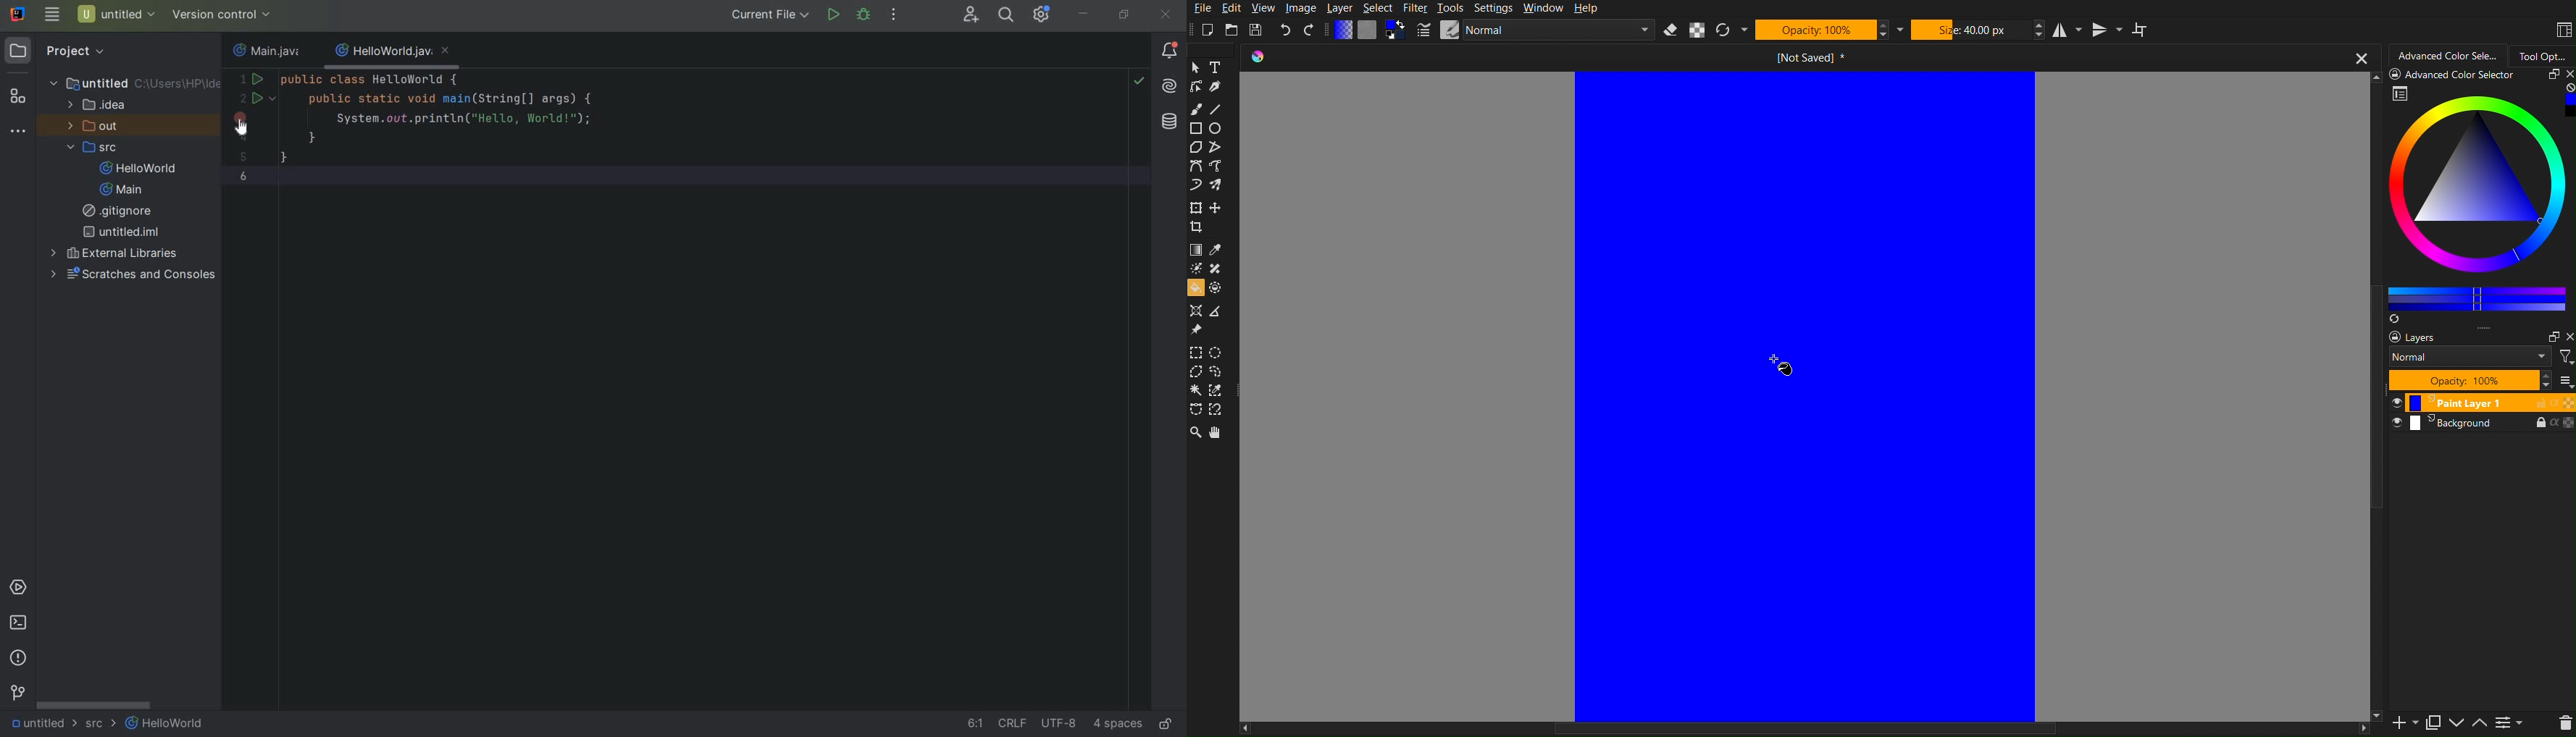 This screenshot has height=756, width=2576. Describe the element at coordinates (57, 51) in the screenshot. I see `project` at that location.